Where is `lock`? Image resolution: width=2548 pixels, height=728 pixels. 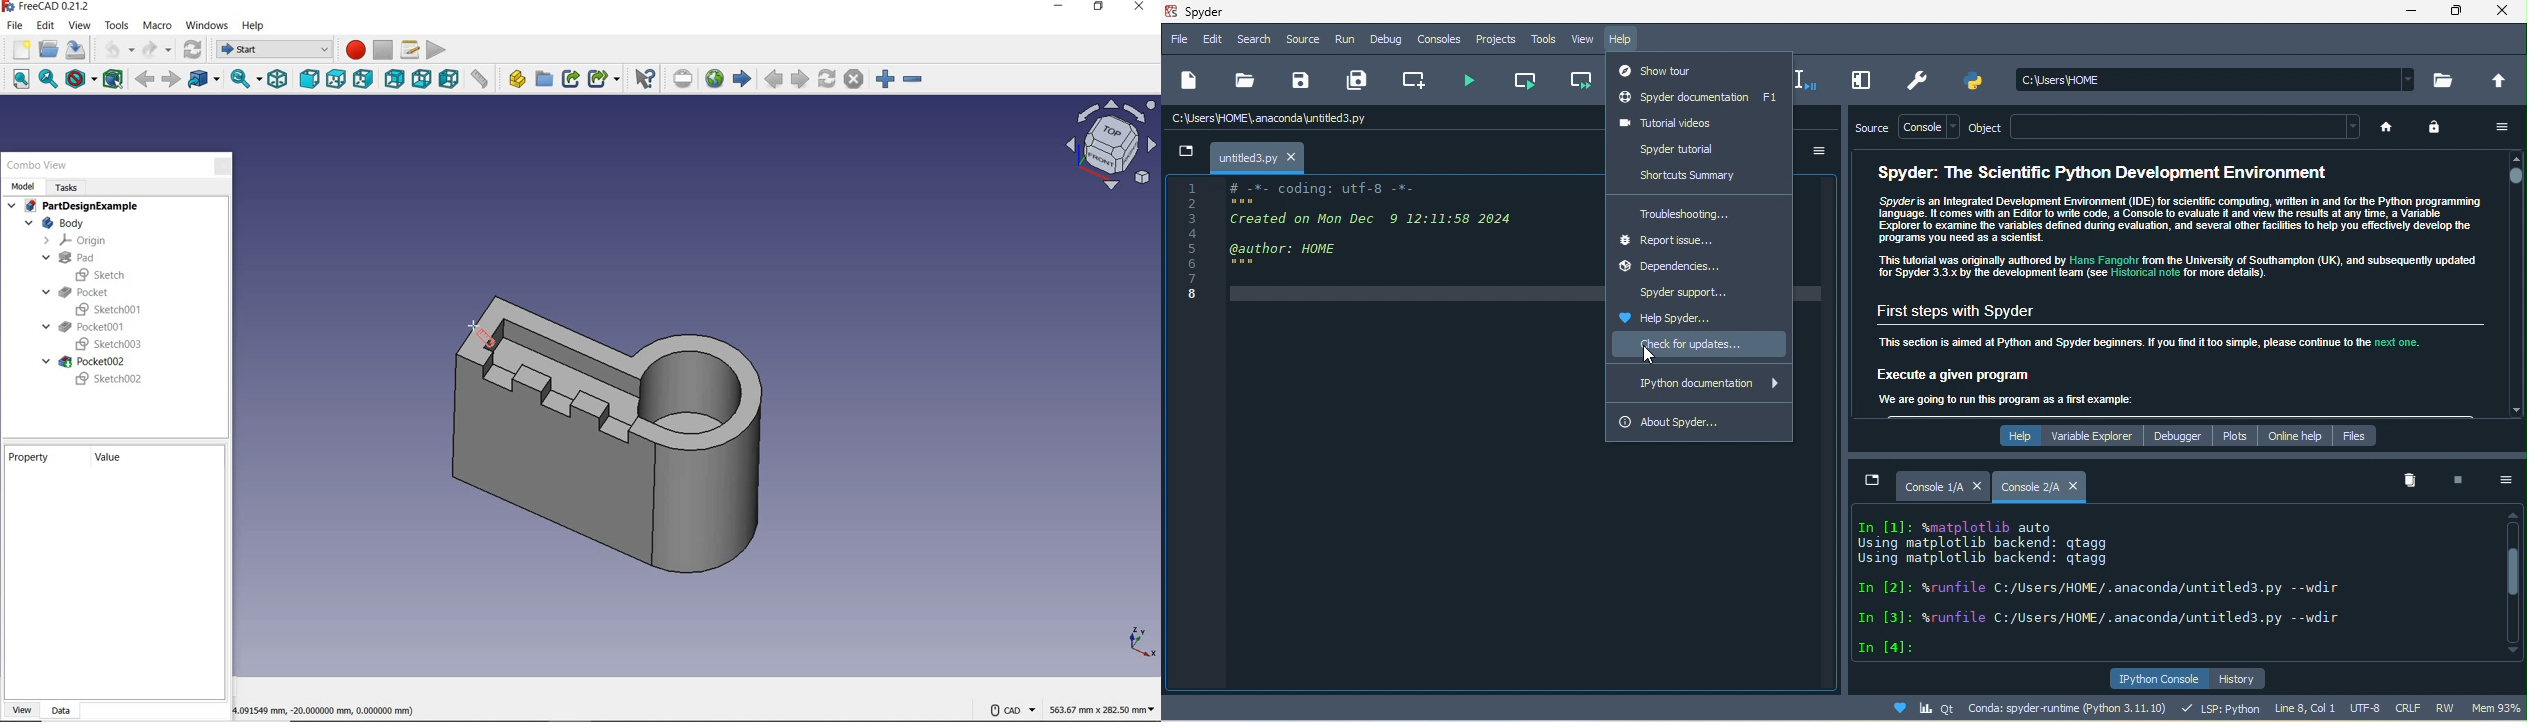 lock is located at coordinates (2439, 131).